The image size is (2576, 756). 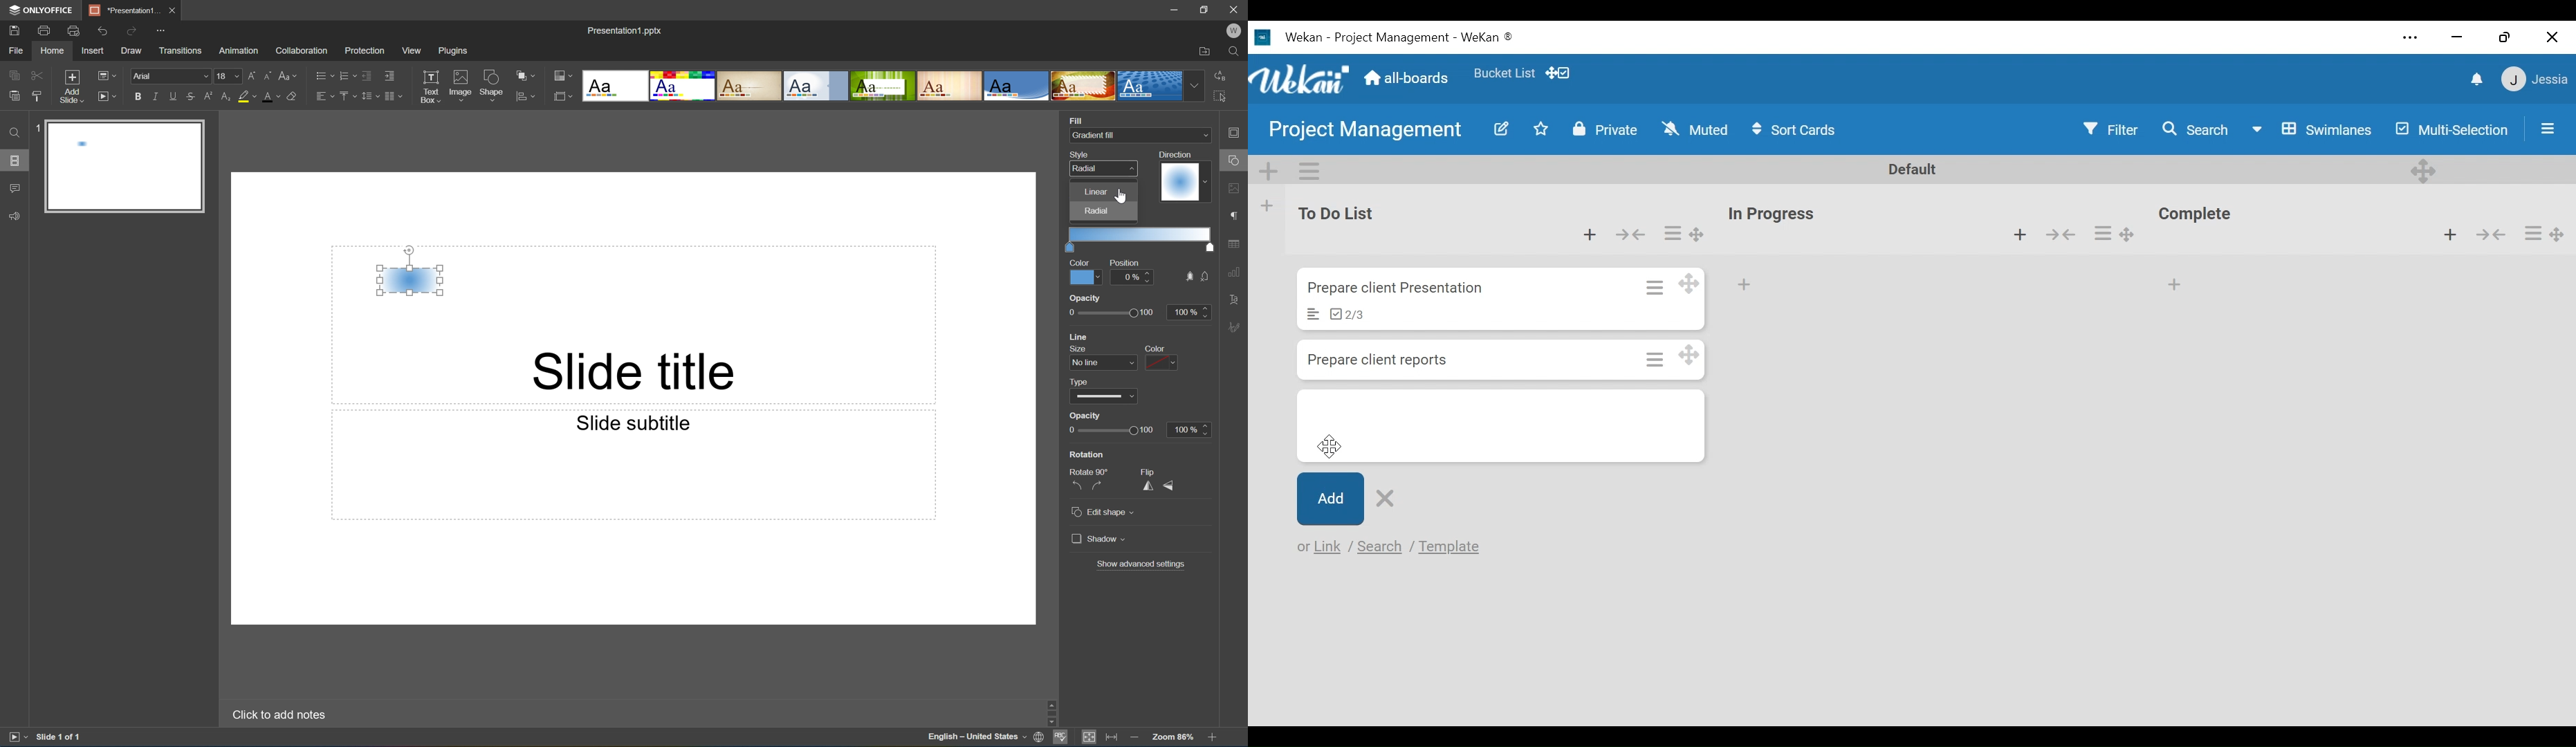 I want to click on Click to add notes, so click(x=277, y=713).